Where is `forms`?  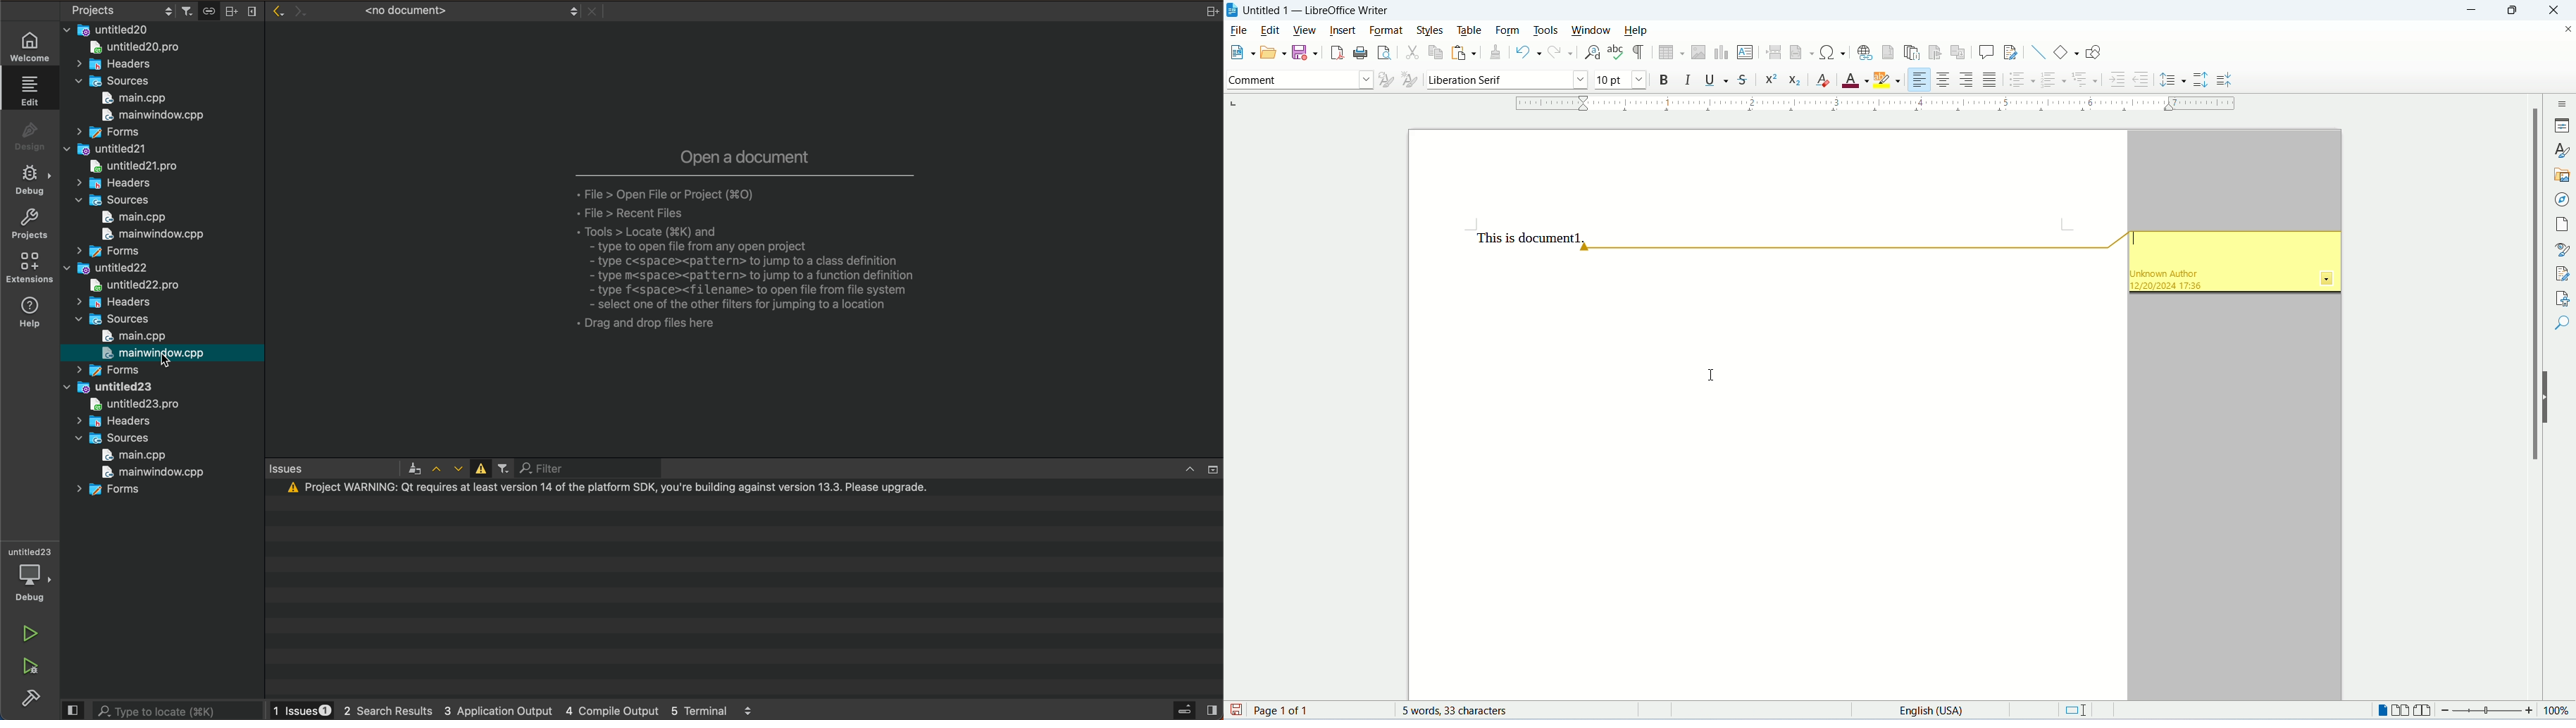 forms is located at coordinates (104, 252).